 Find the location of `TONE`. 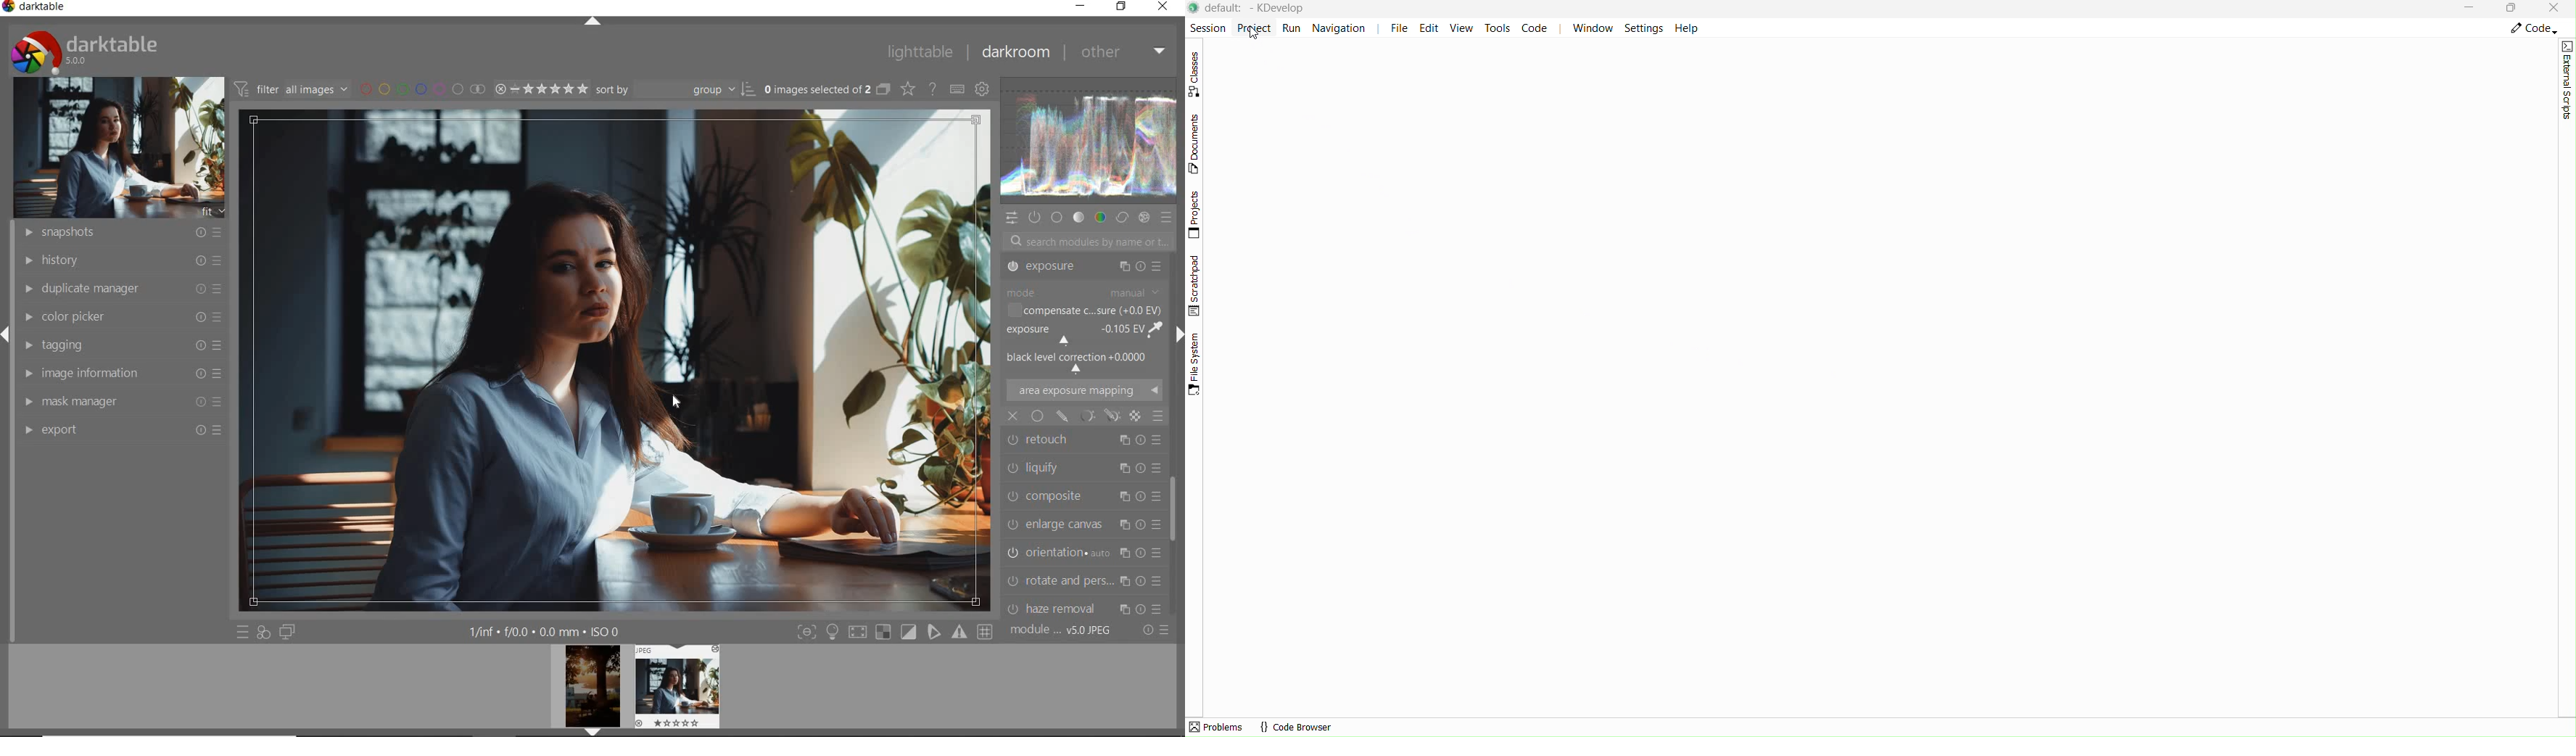

TONE is located at coordinates (1079, 217).